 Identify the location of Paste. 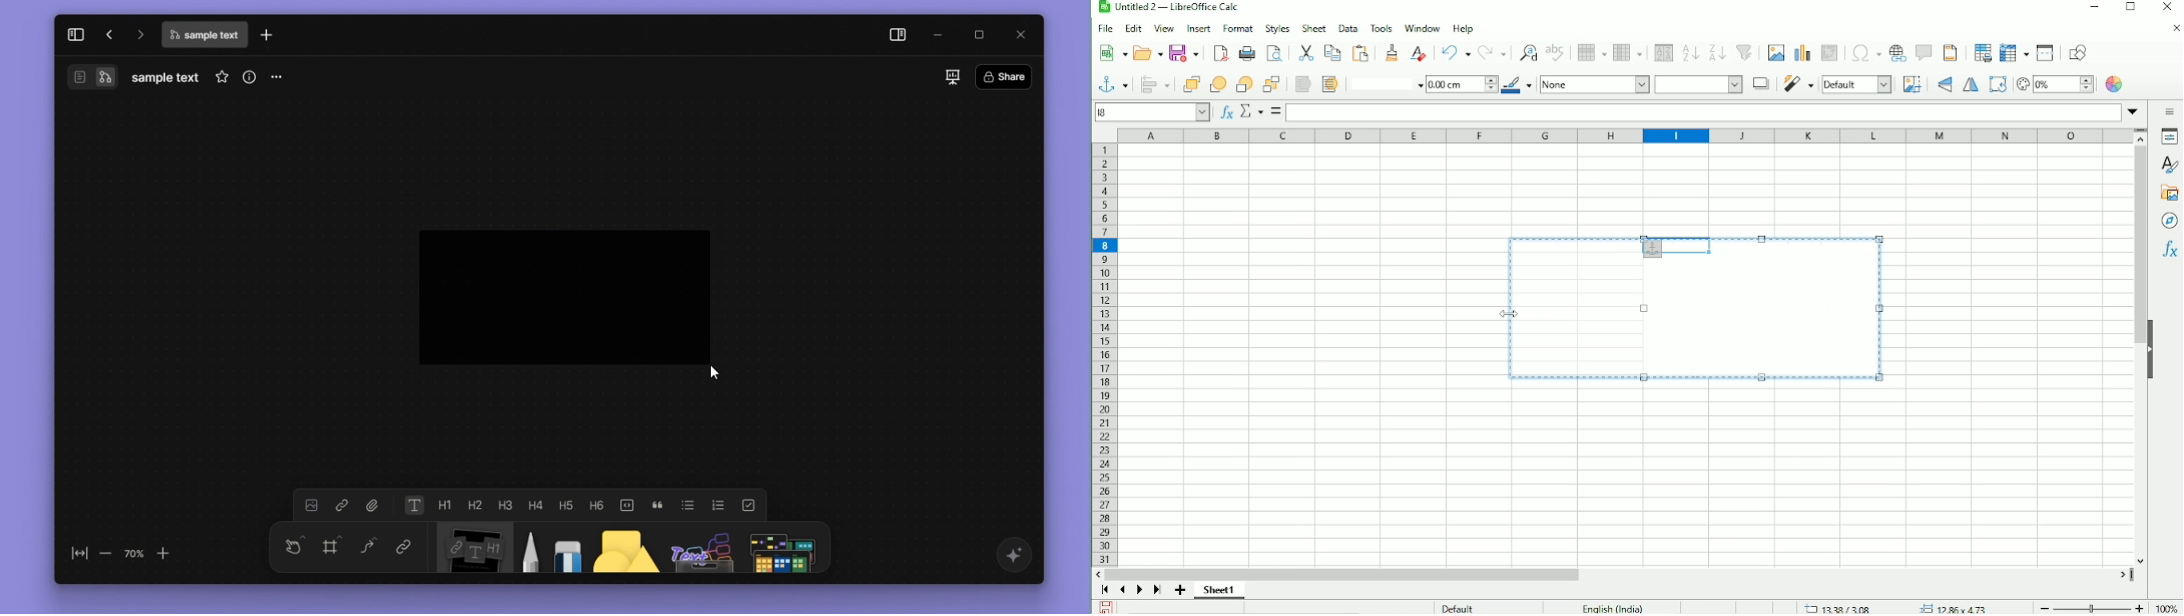
(1362, 53).